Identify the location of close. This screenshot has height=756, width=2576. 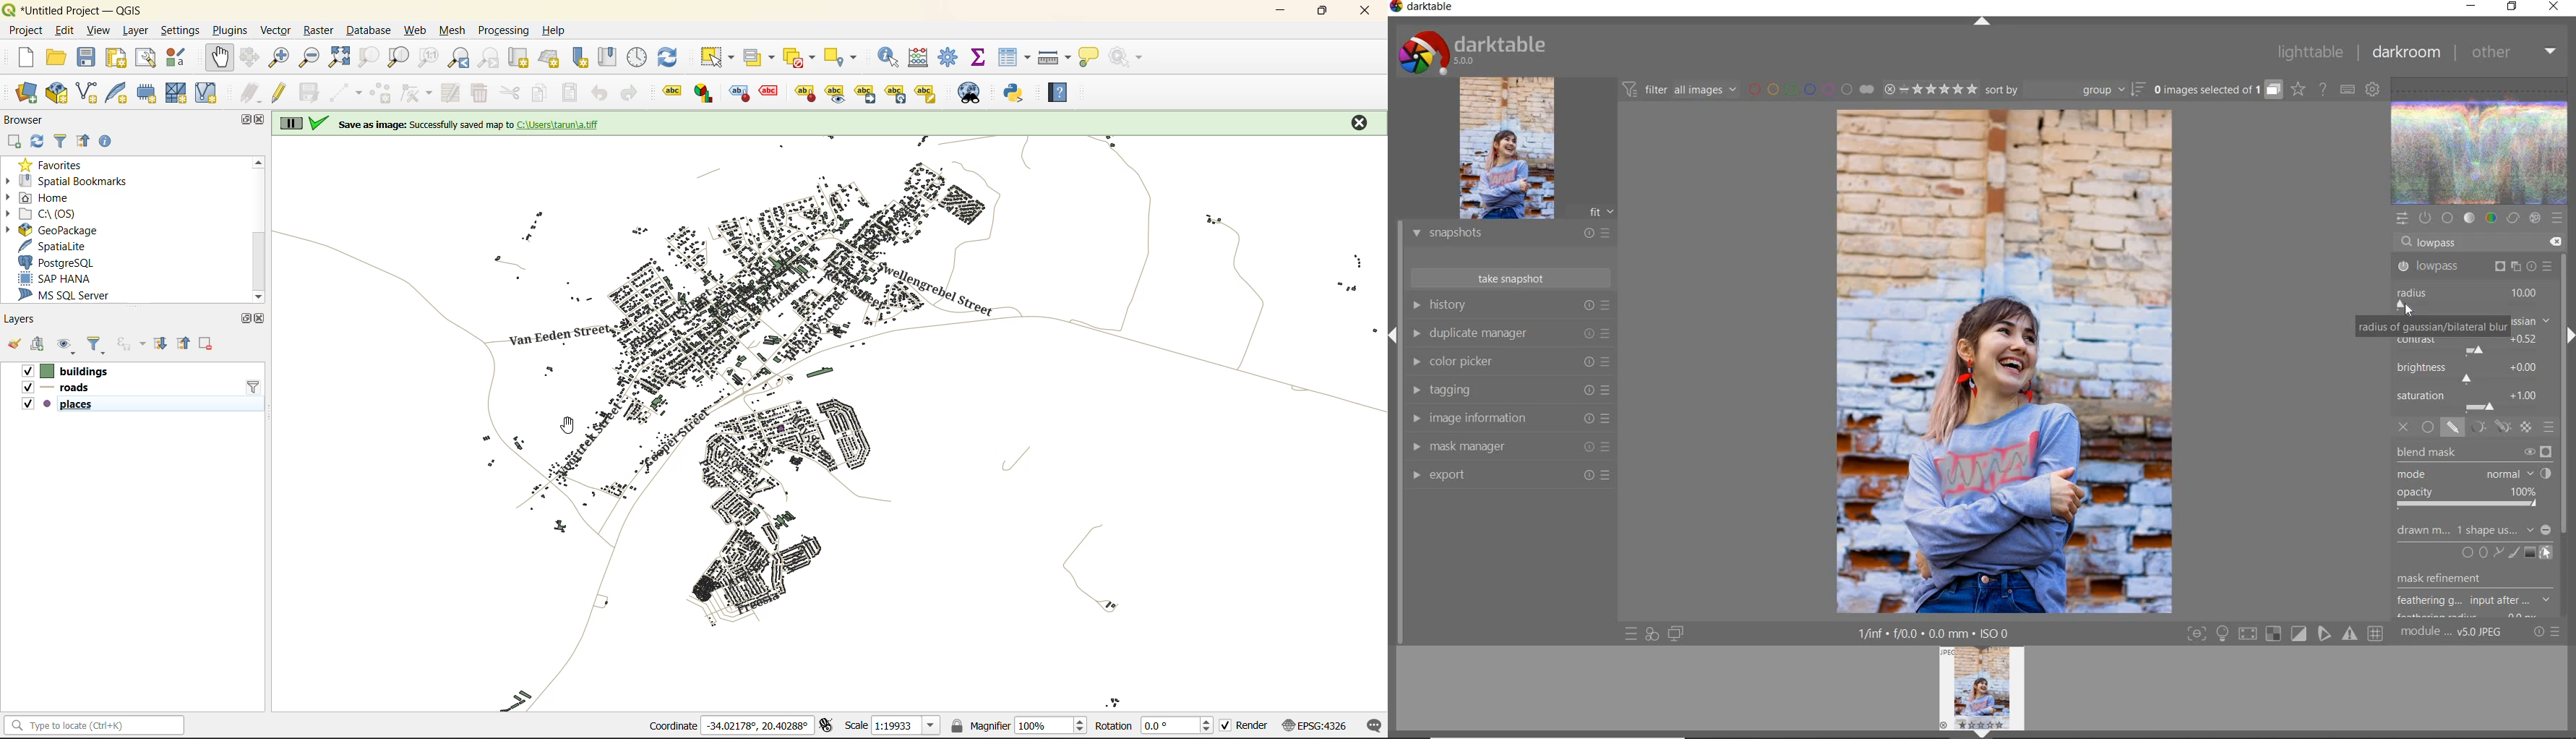
(263, 120).